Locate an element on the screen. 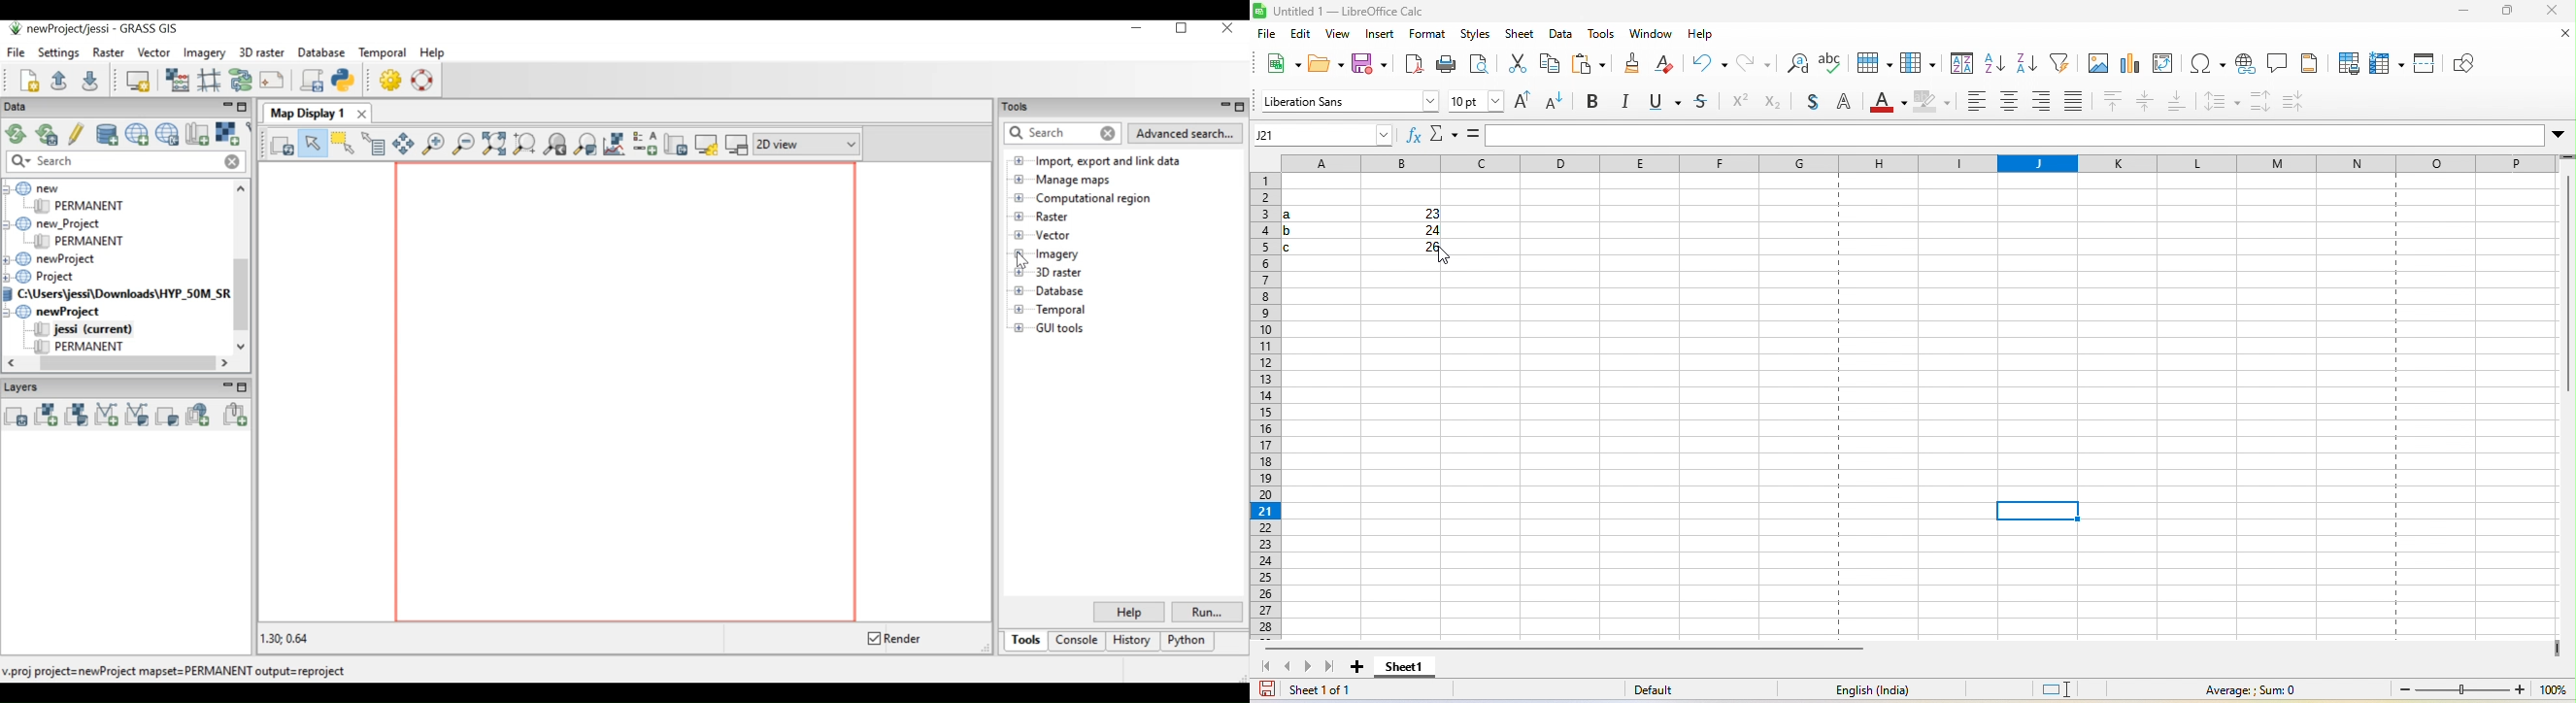 The height and width of the screenshot is (728, 2576). c is located at coordinates (1302, 246).